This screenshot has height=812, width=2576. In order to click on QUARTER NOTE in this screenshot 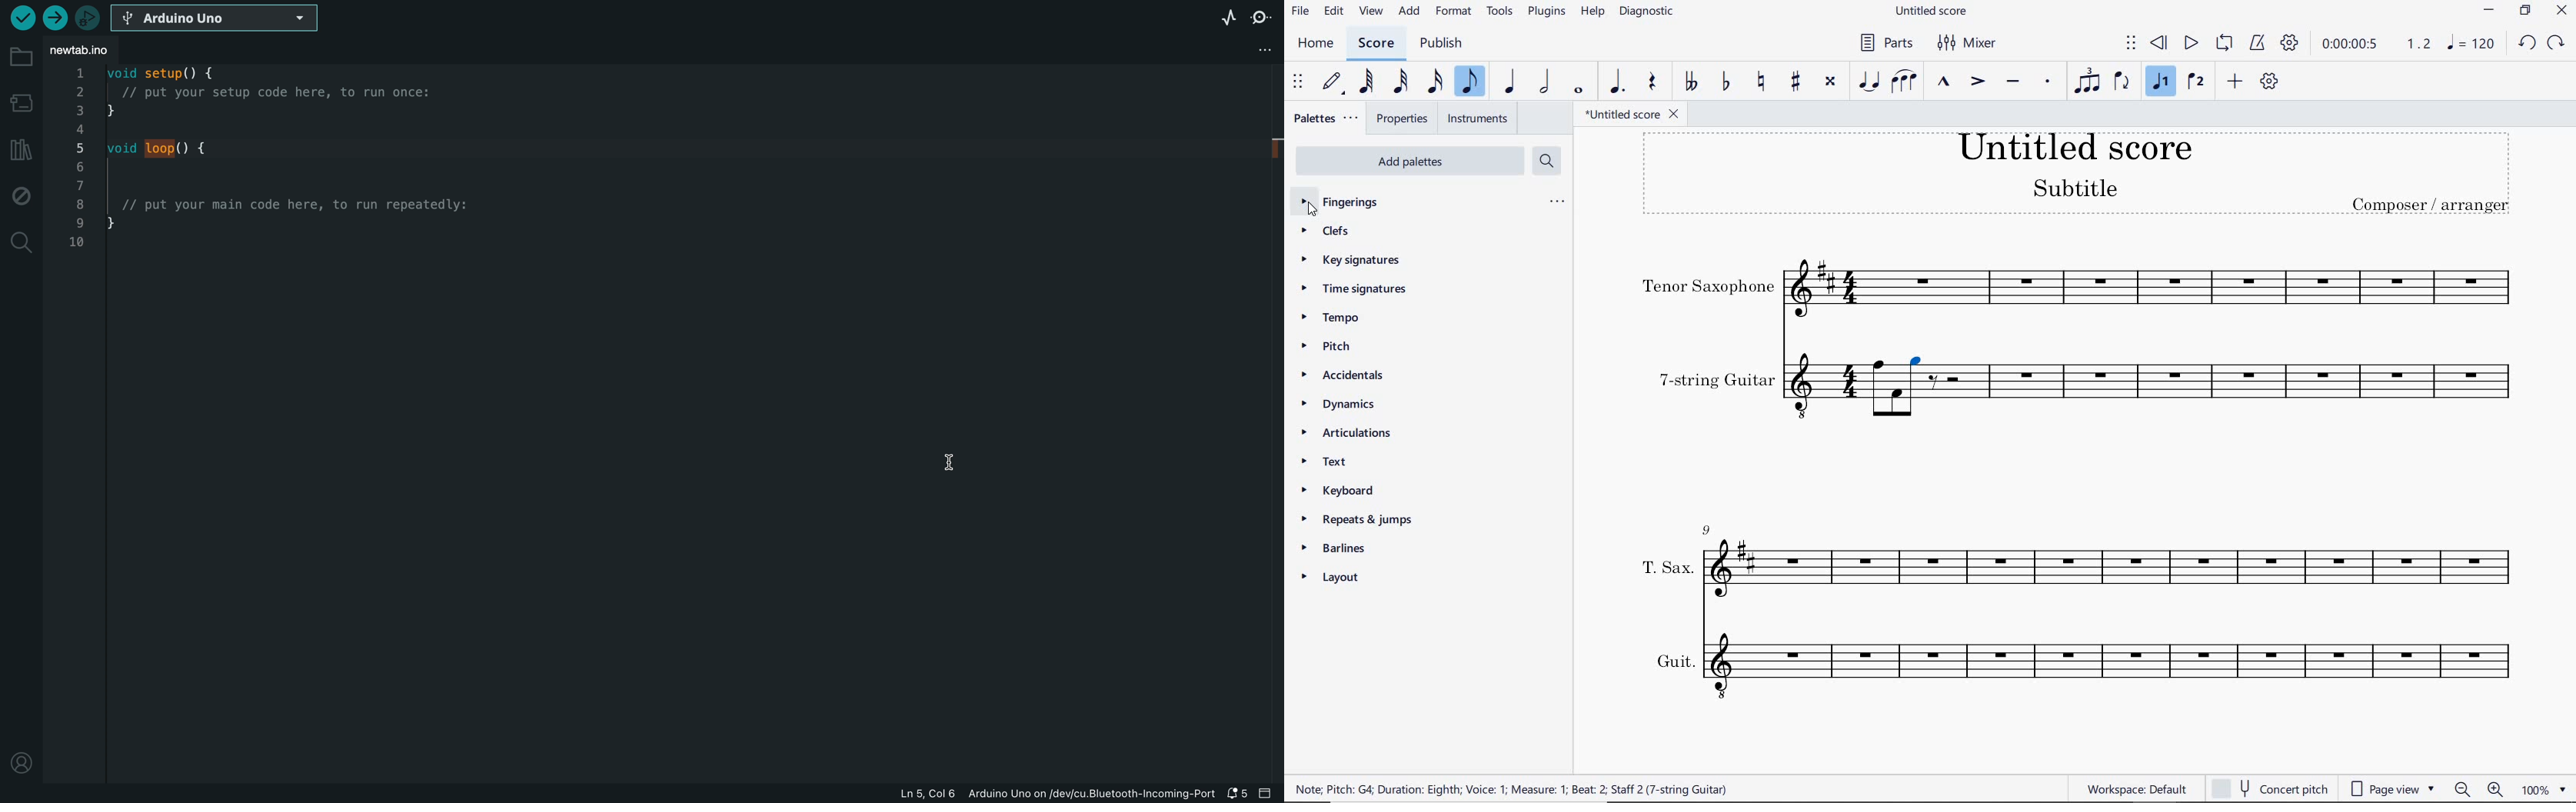, I will do `click(1512, 82)`.